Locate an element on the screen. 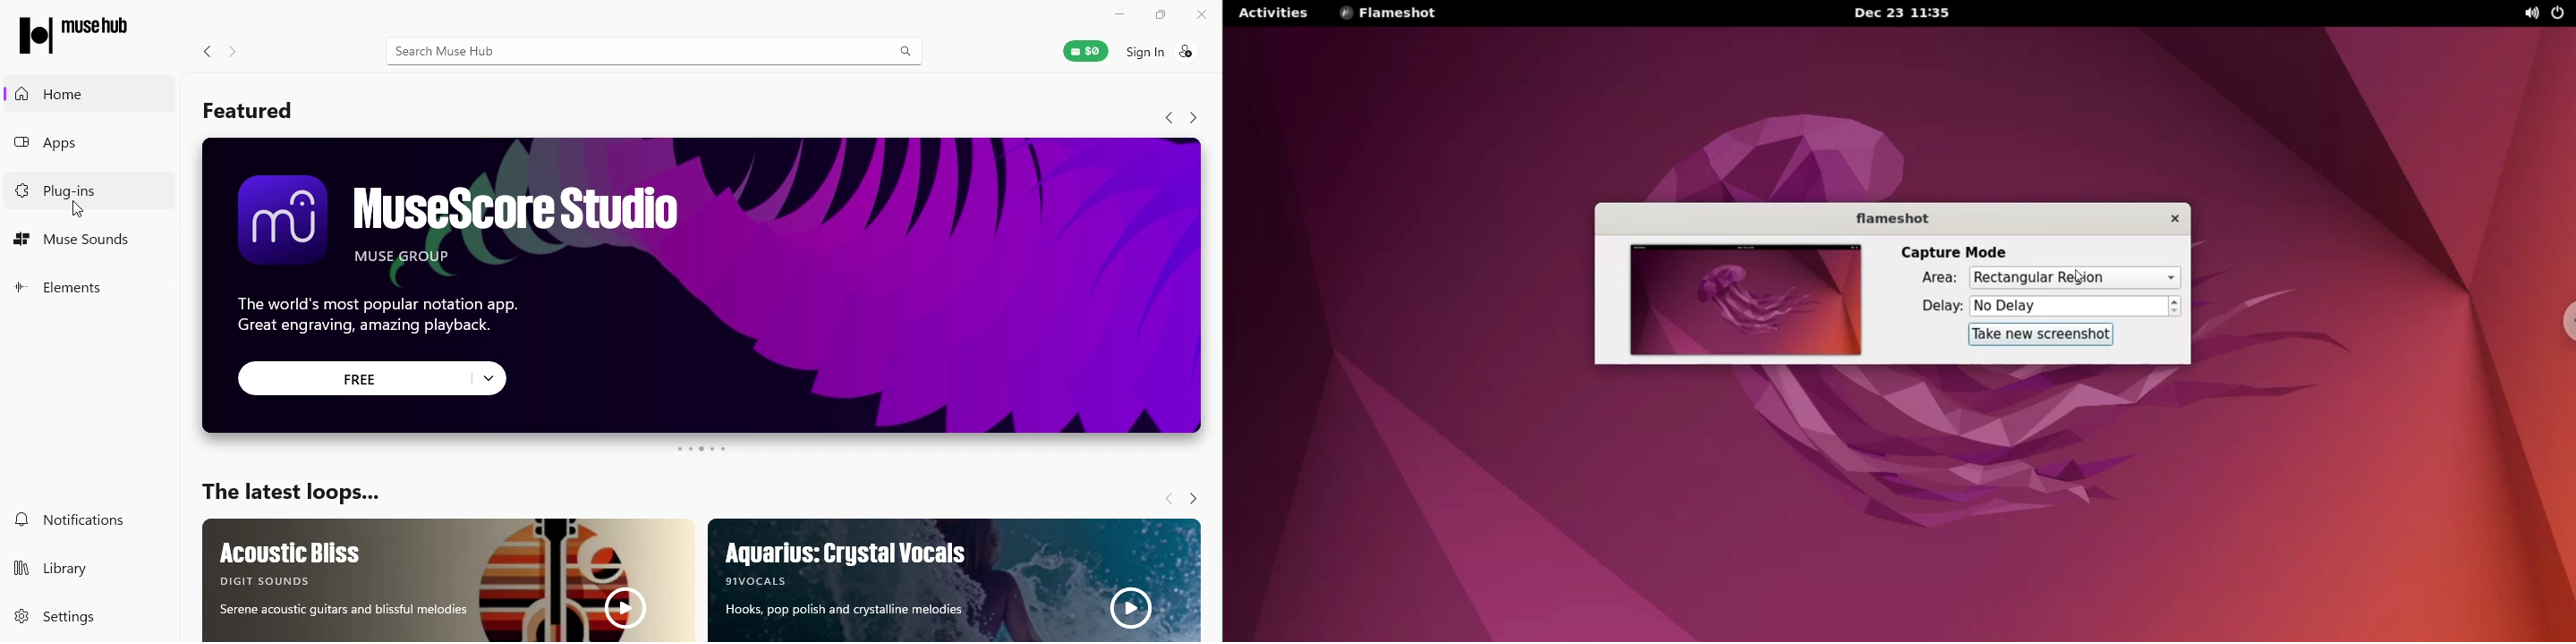 The image size is (2576, 644). flameshot is located at coordinates (1892, 218).